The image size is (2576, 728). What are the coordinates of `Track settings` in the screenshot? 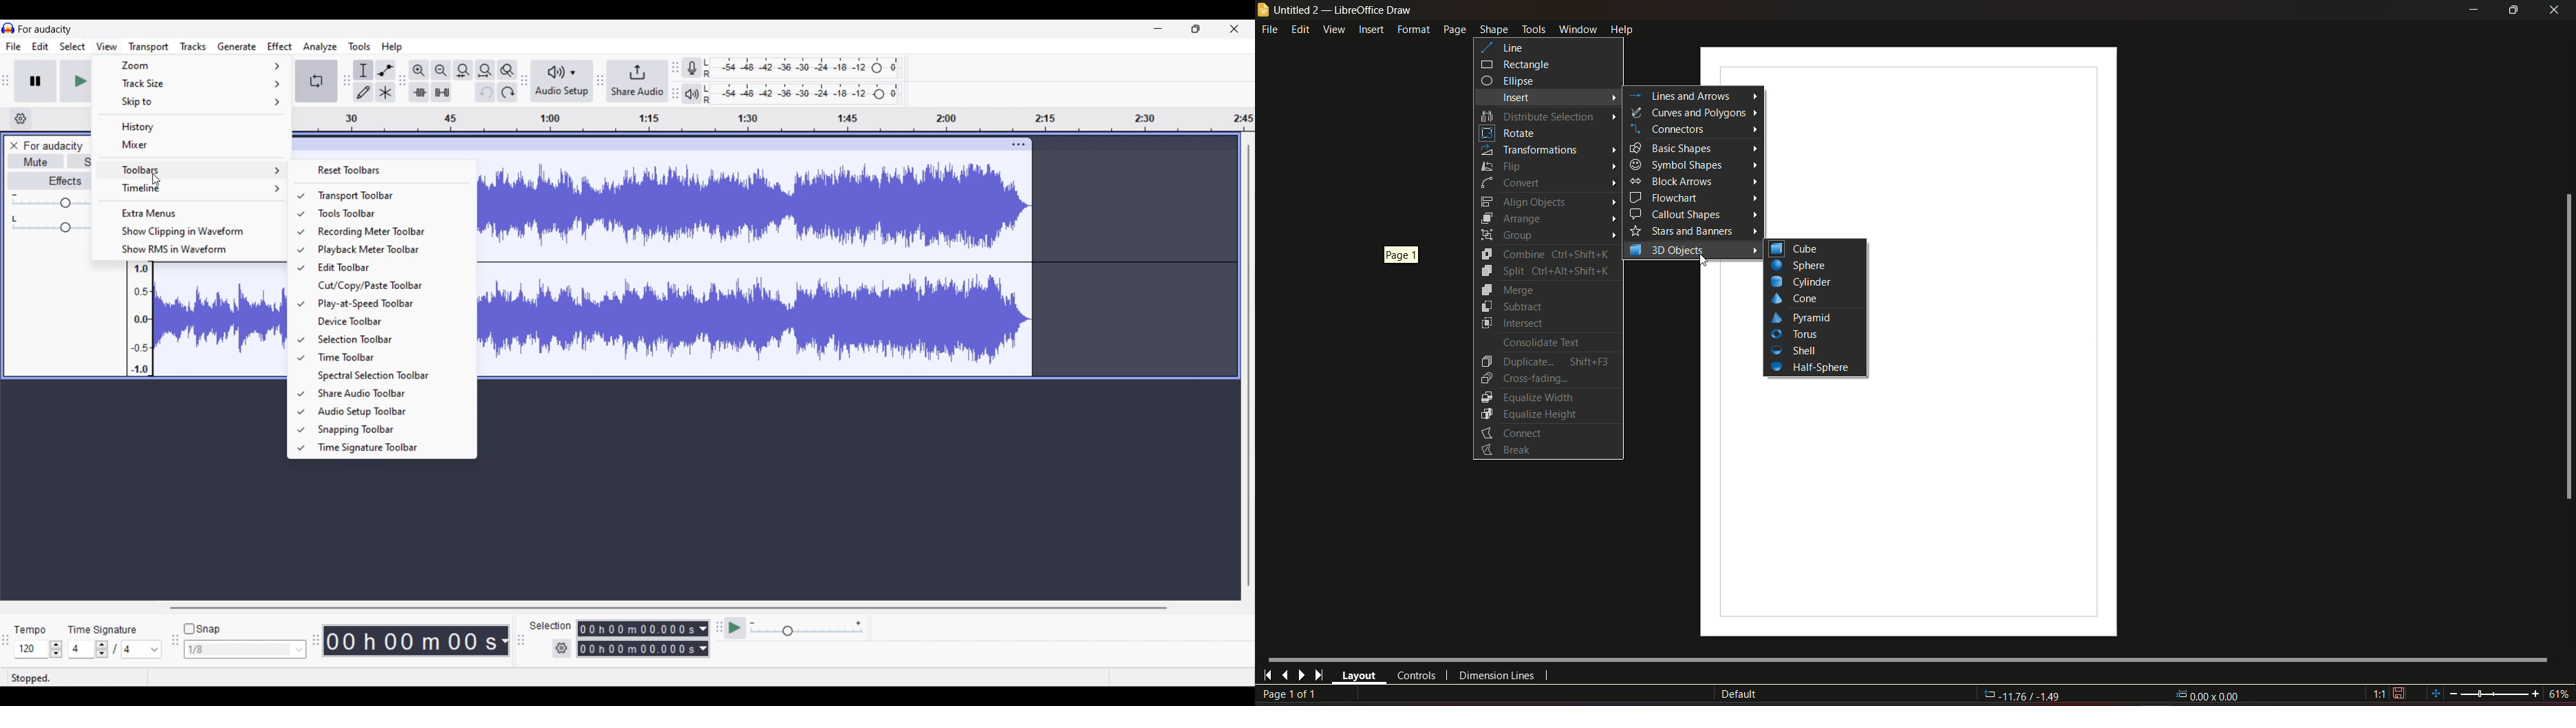 It's located at (1019, 145).